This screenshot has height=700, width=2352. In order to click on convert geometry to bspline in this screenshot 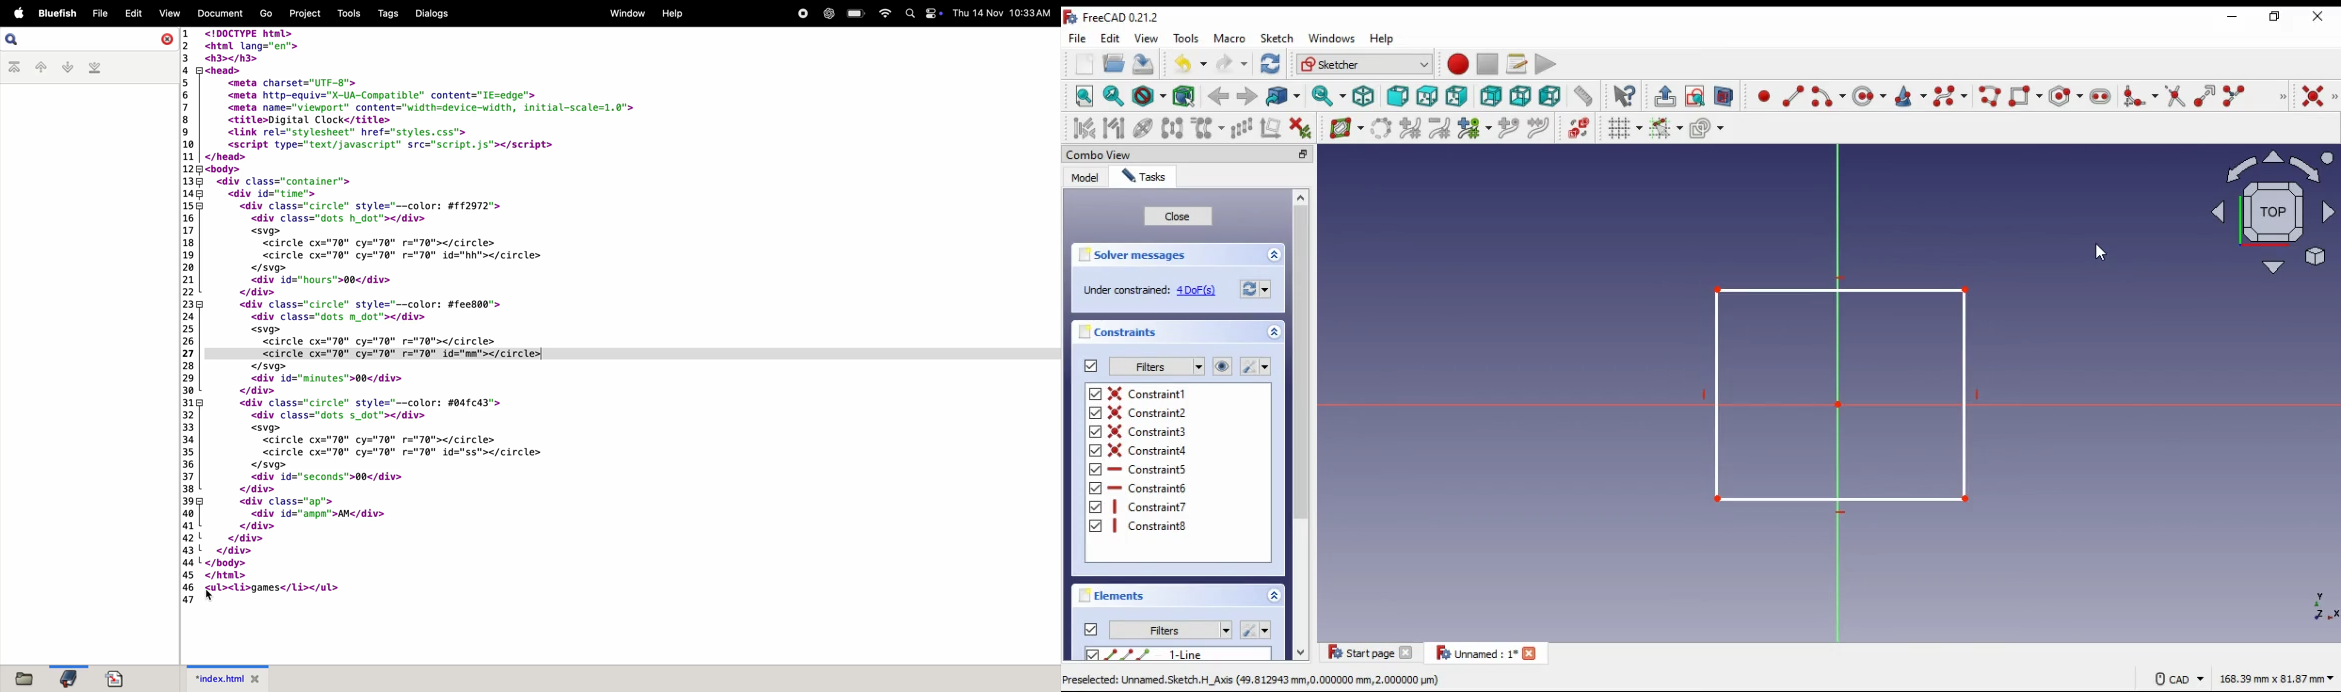, I will do `click(1382, 129)`.